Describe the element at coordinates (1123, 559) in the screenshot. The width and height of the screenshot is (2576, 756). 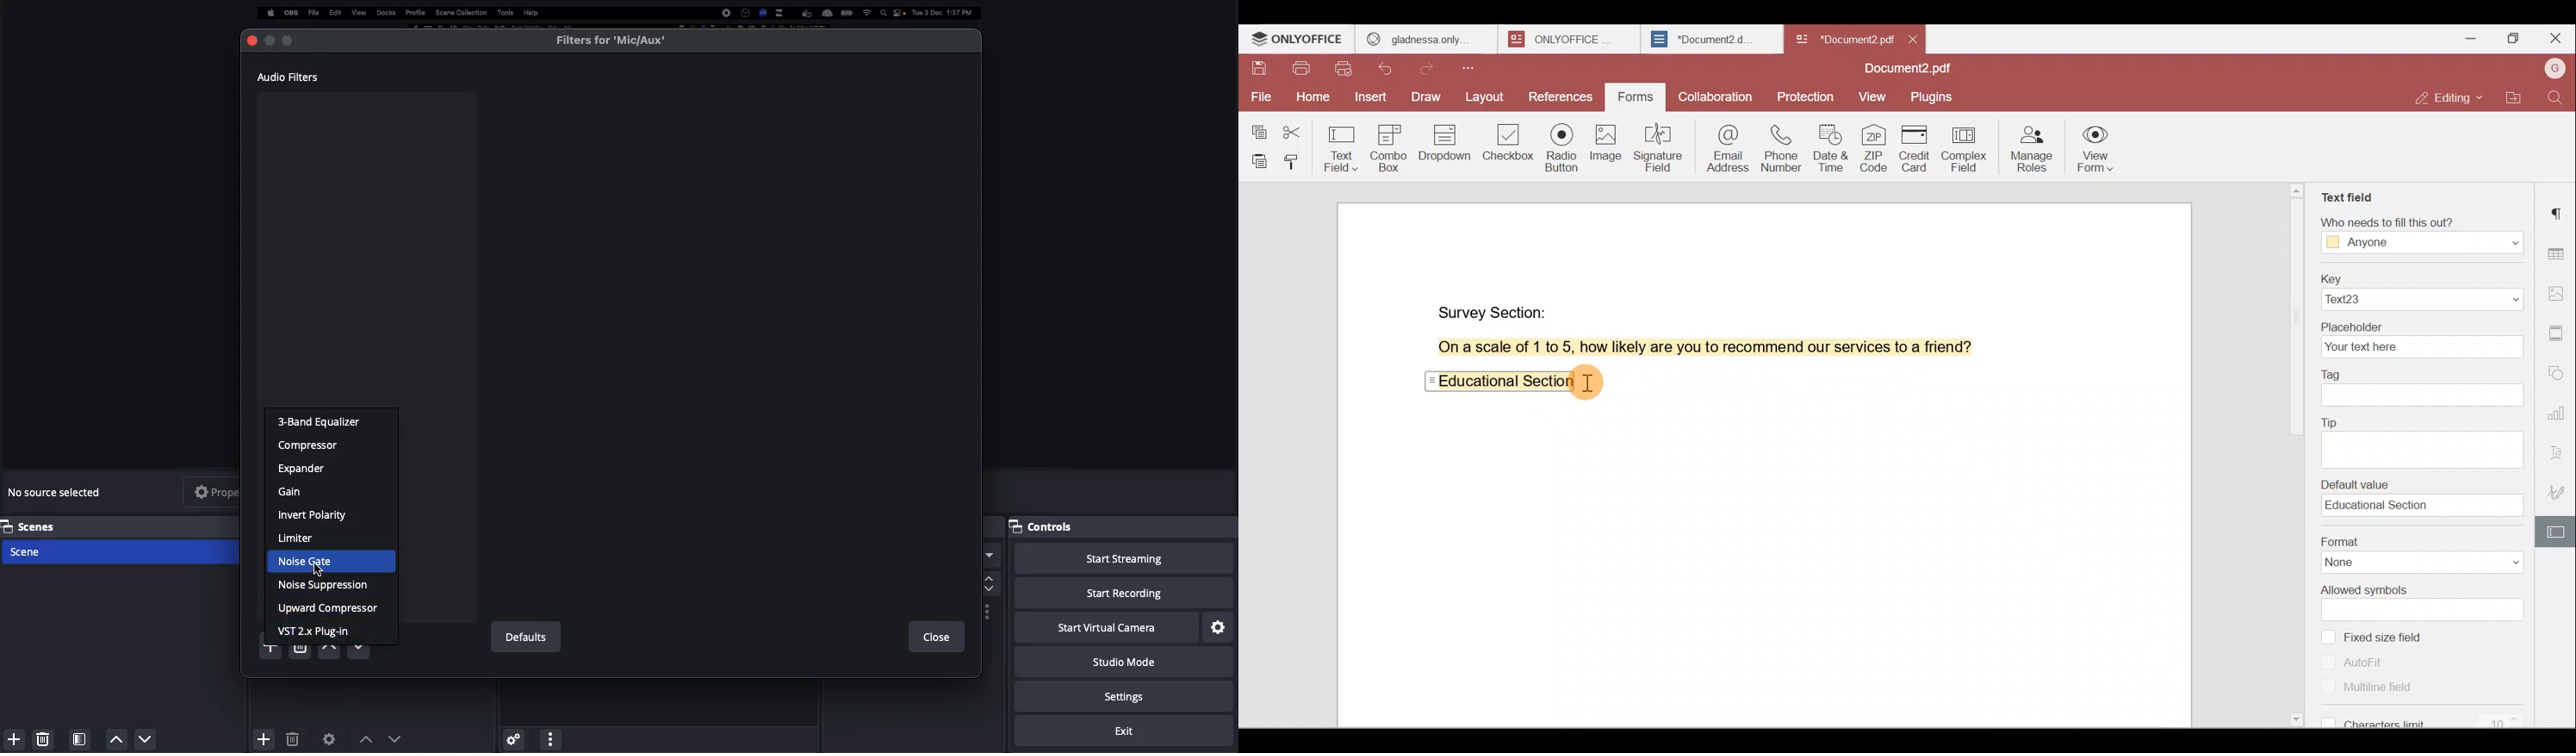
I see `Start streaming` at that location.